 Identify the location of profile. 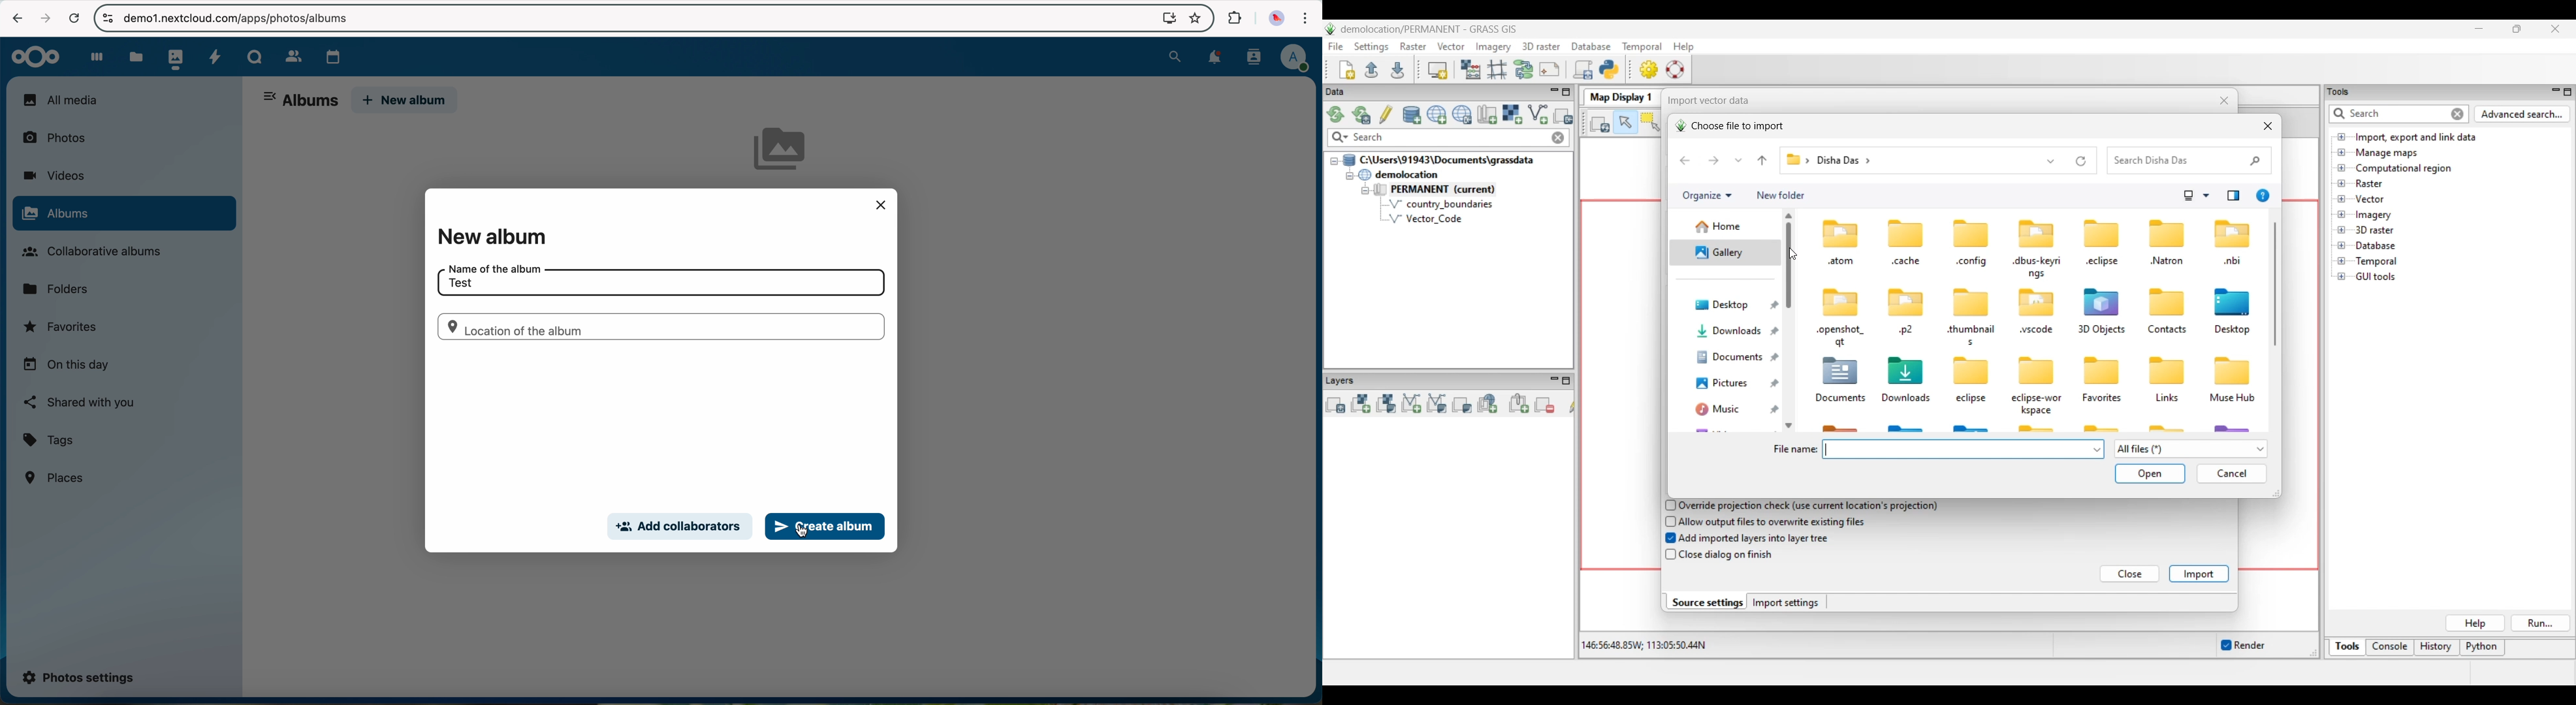
(1294, 59).